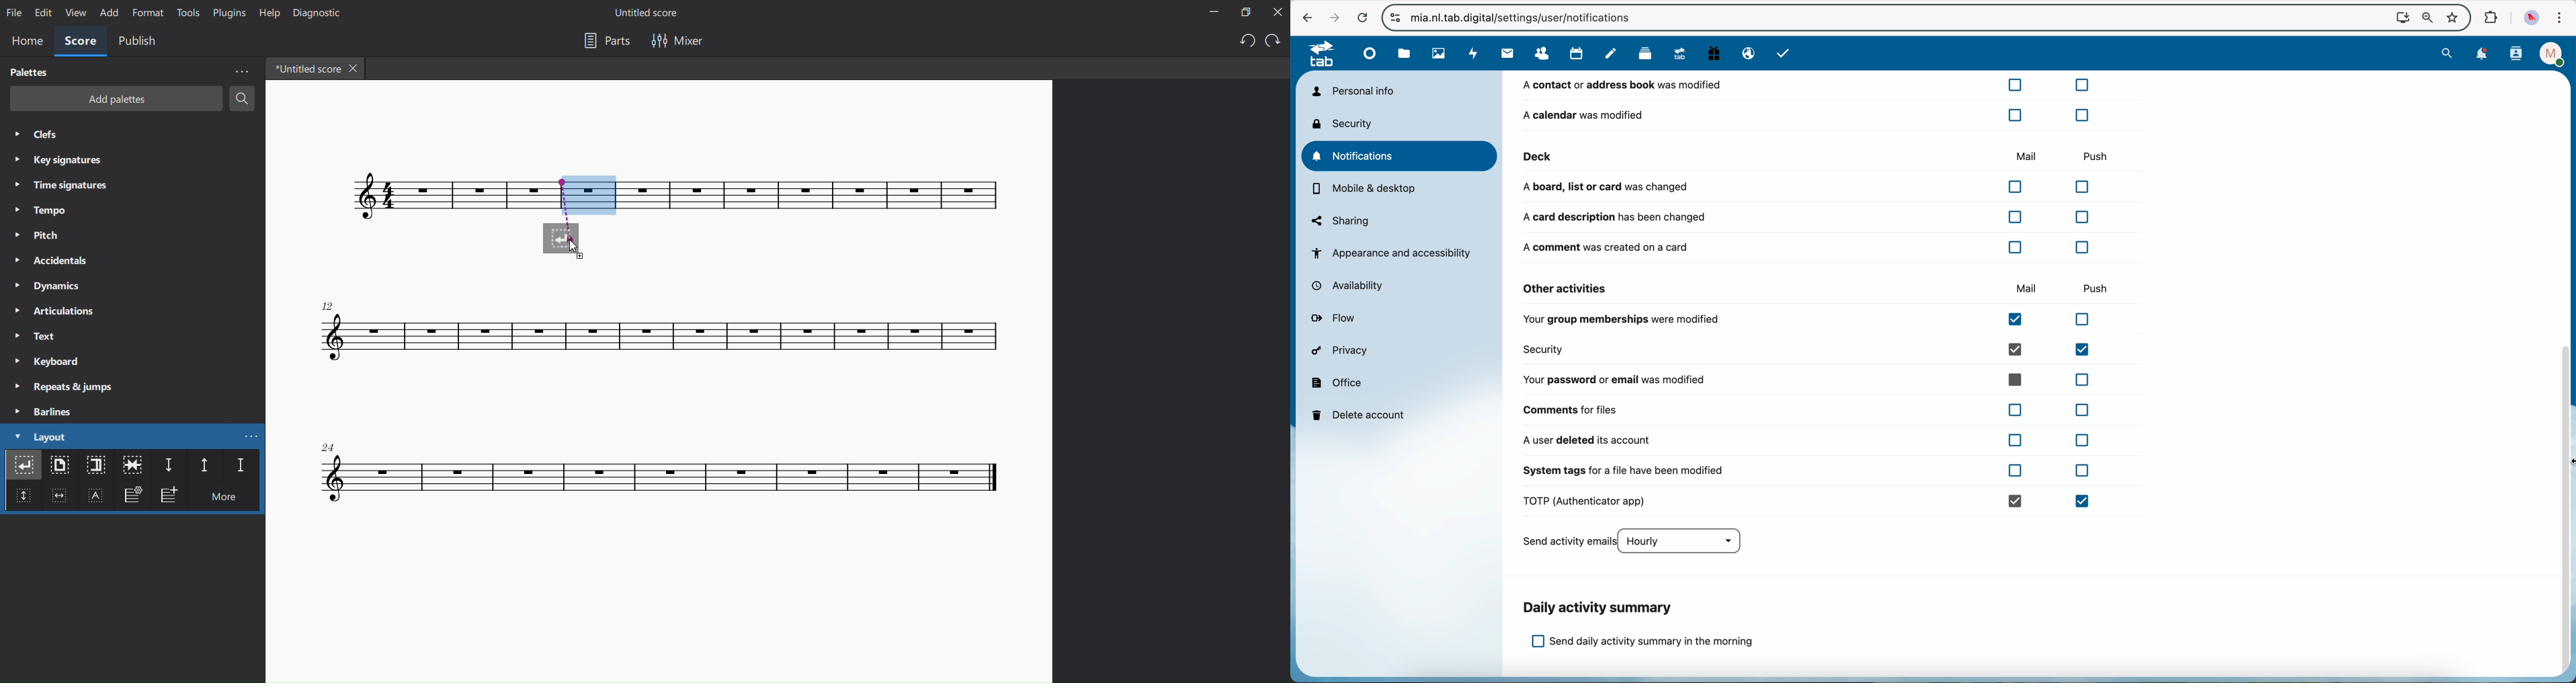 The image size is (2576, 700). I want to click on sharing, so click(1341, 221).